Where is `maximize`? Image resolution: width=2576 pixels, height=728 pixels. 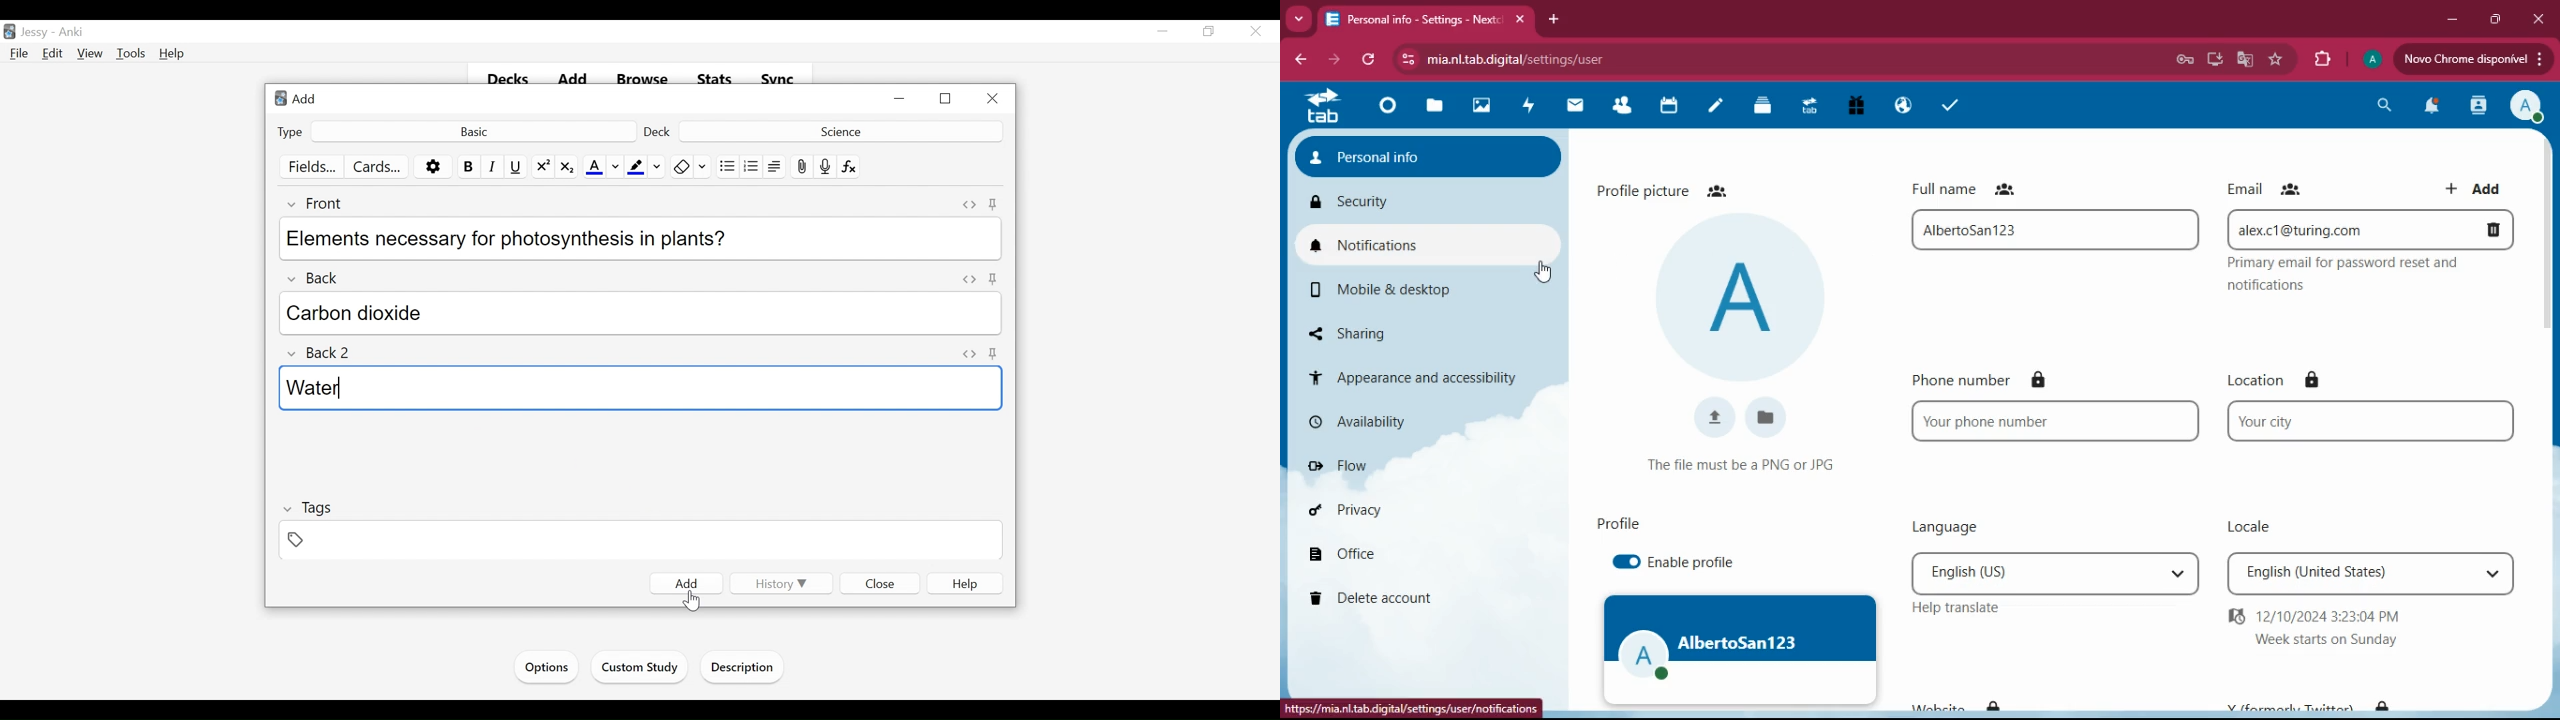
maximize is located at coordinates (2494, 20).